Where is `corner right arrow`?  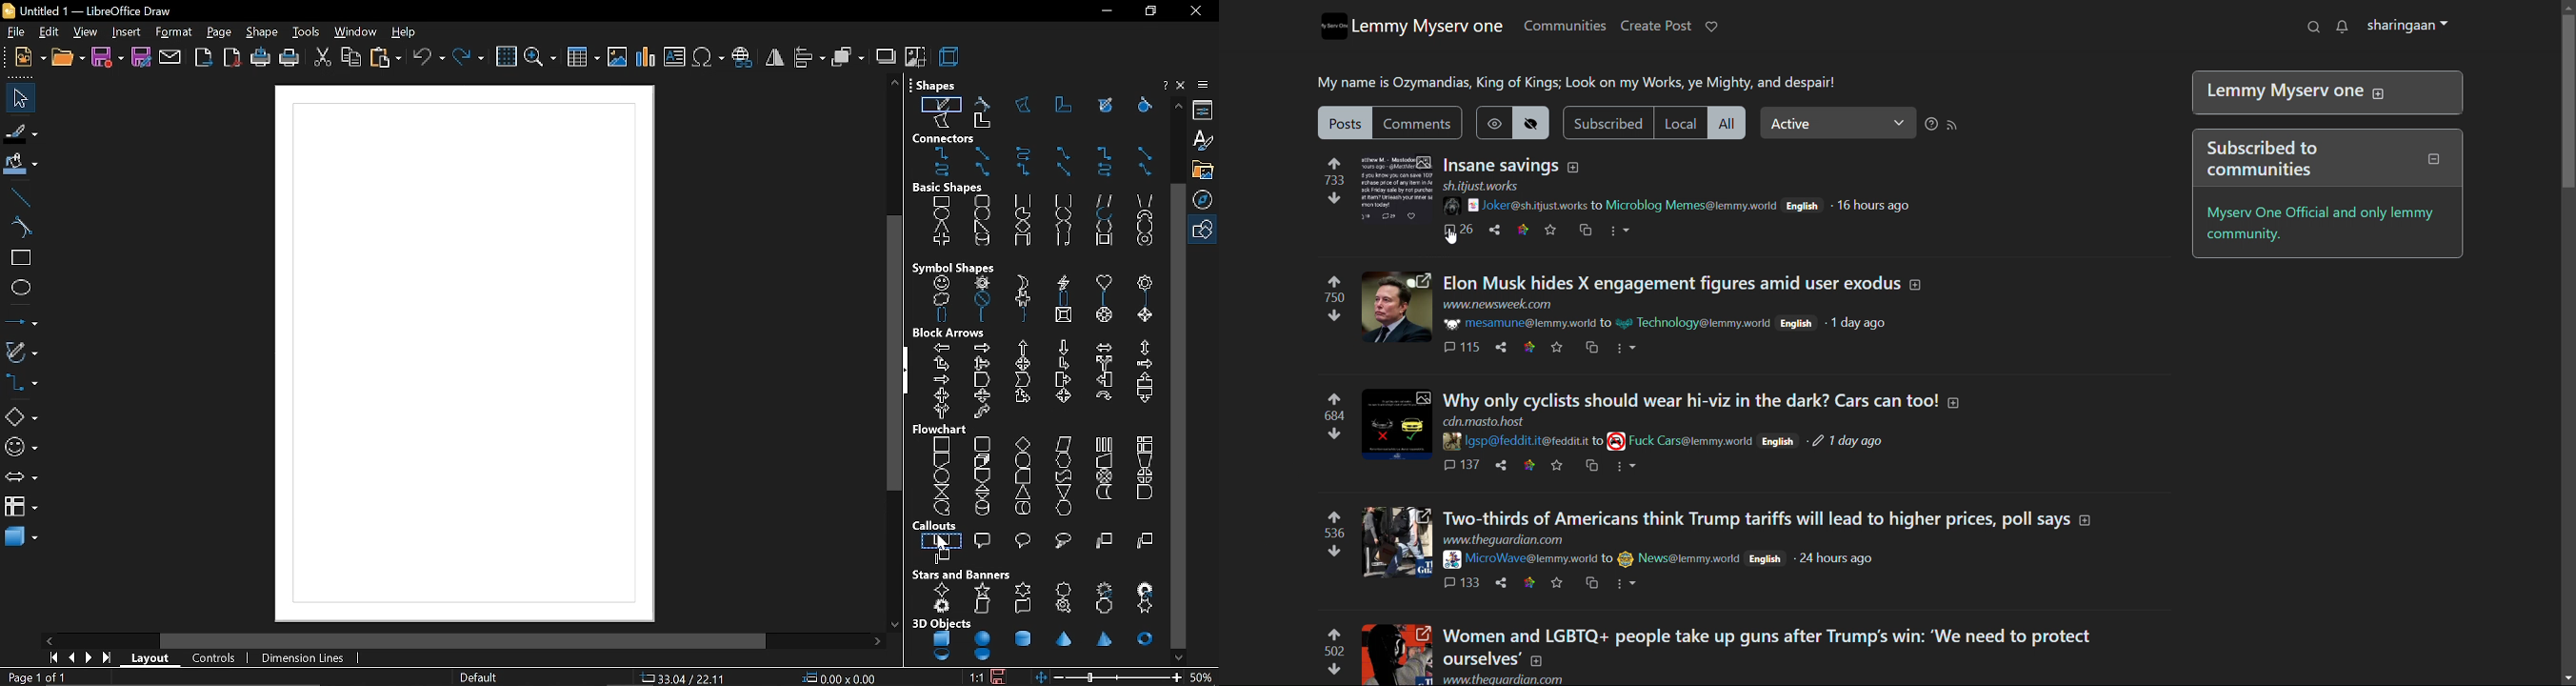 corner right arrow is located at coordinates (1064, 364).